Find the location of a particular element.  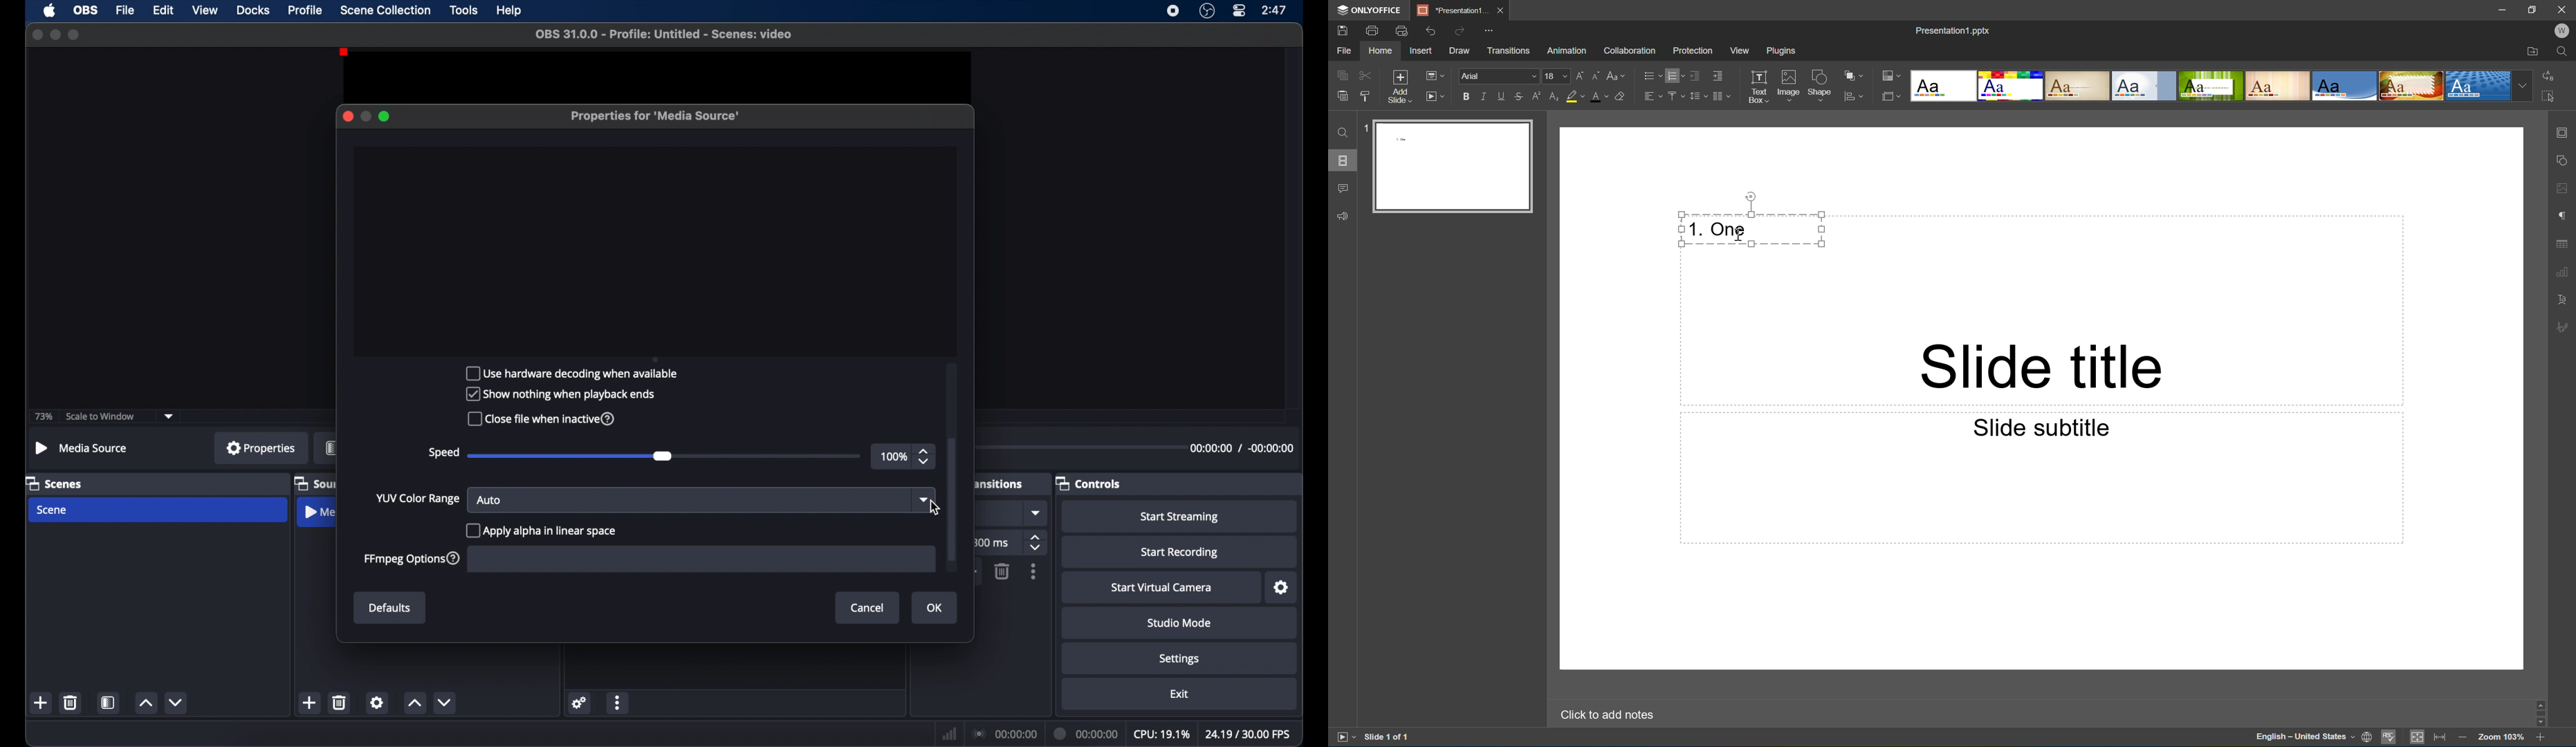

apple icon is located at coordinates (50, 10).